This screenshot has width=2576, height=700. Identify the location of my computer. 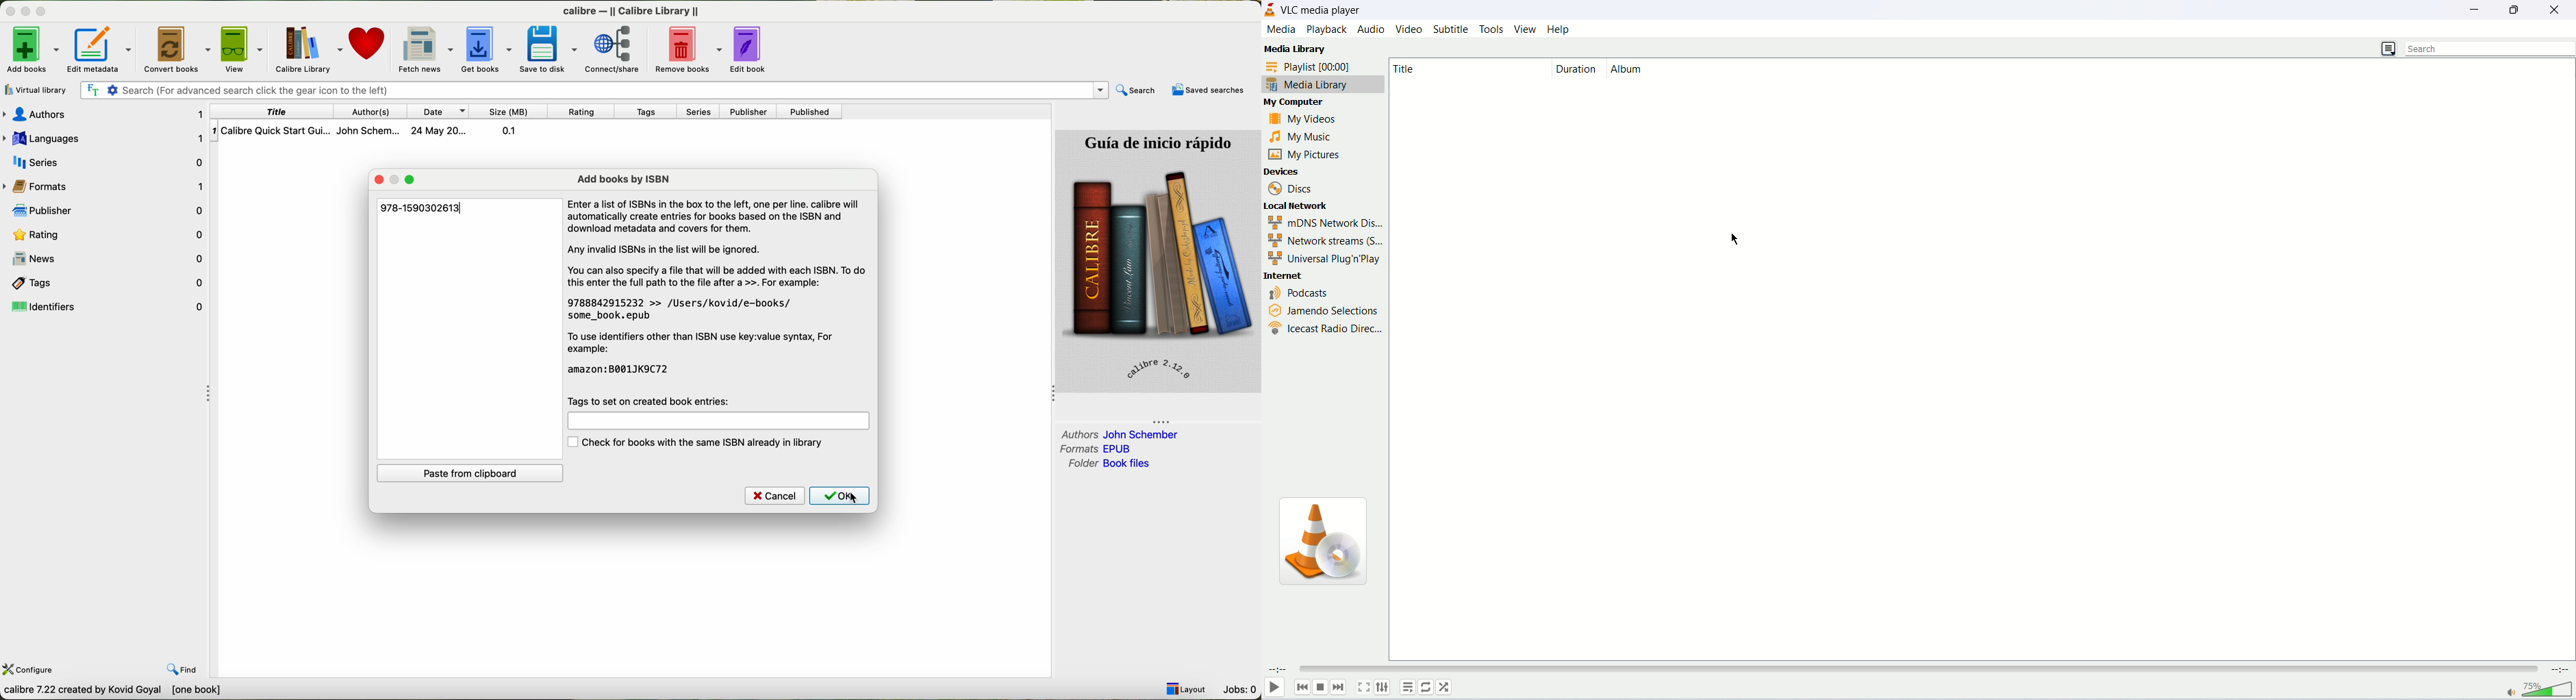
(1297, 102).